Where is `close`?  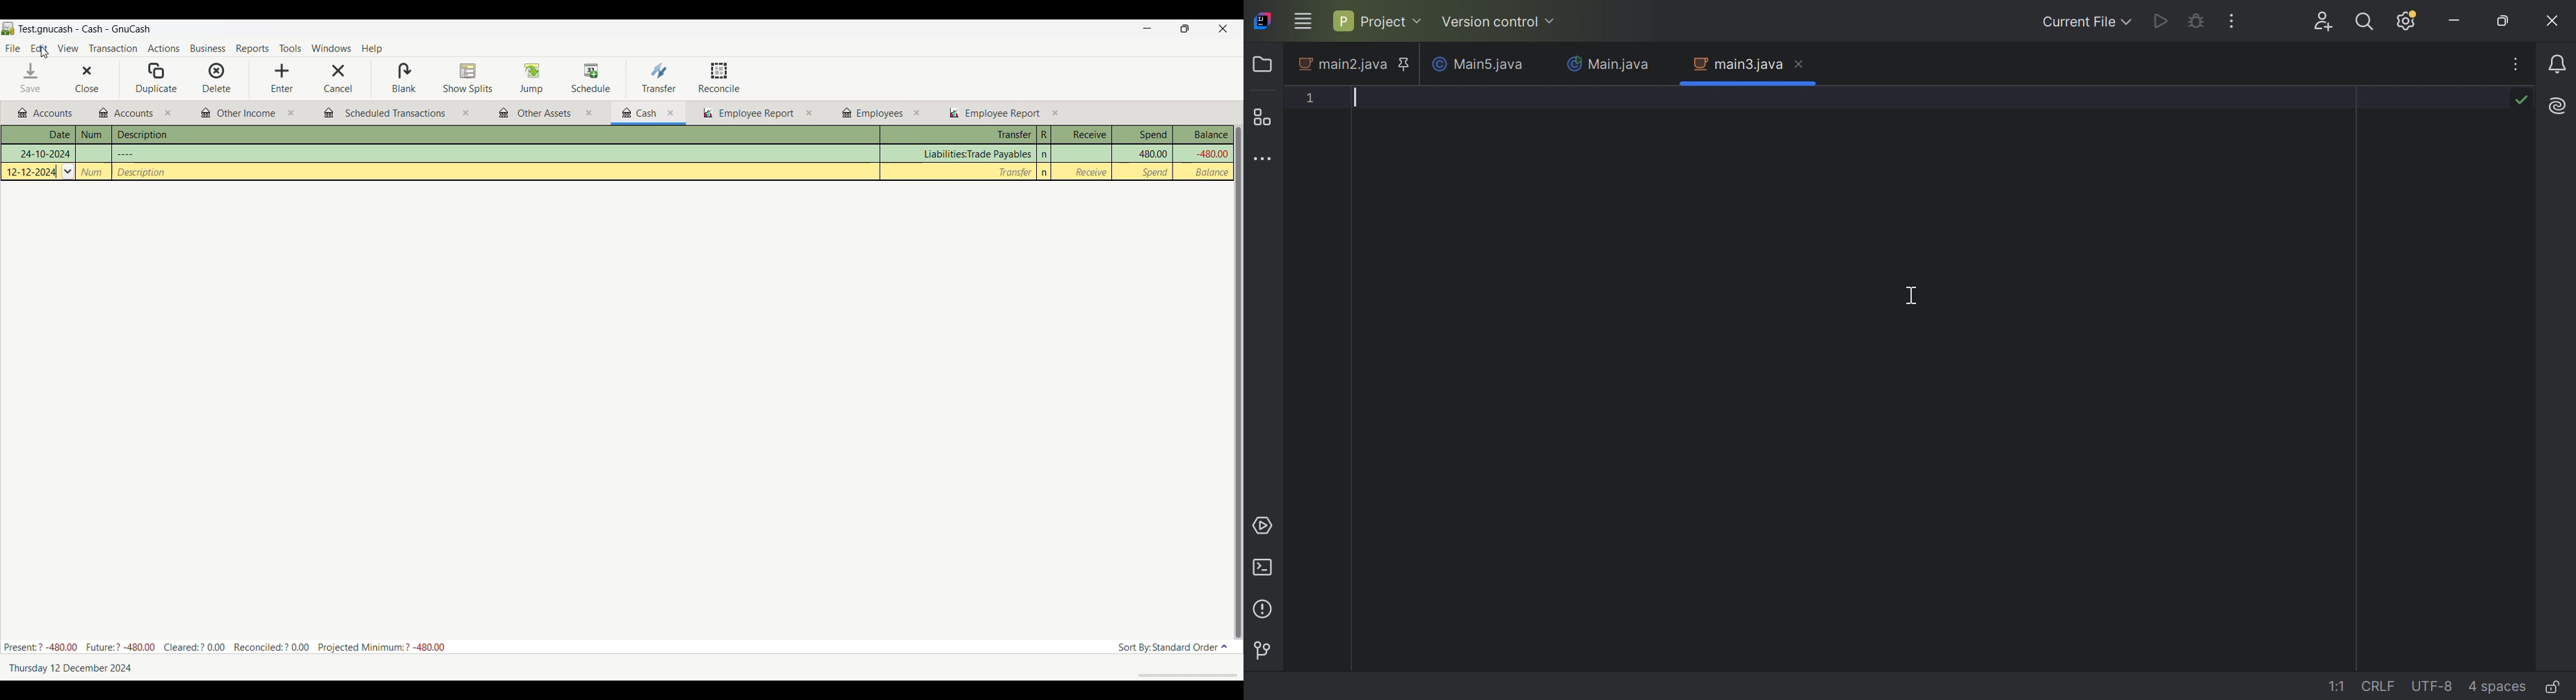
close is located at coordinates (917, 113).